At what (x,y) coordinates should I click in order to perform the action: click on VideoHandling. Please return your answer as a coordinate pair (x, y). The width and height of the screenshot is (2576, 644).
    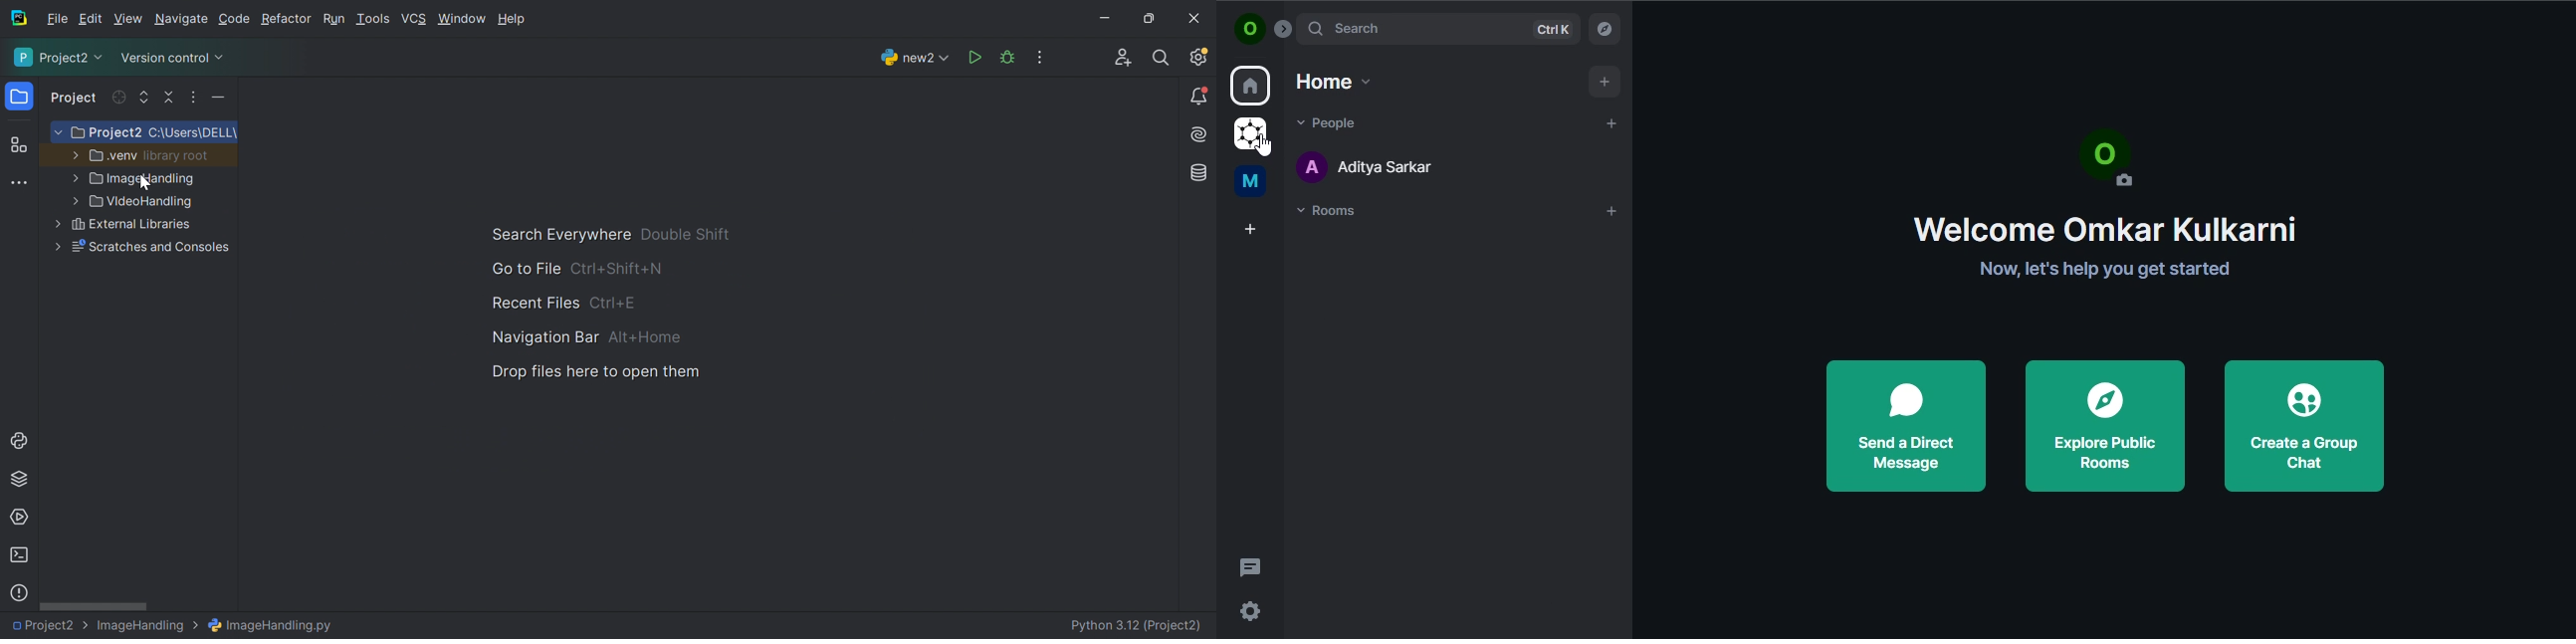
    Looking at the image, I should click on (143, 202).